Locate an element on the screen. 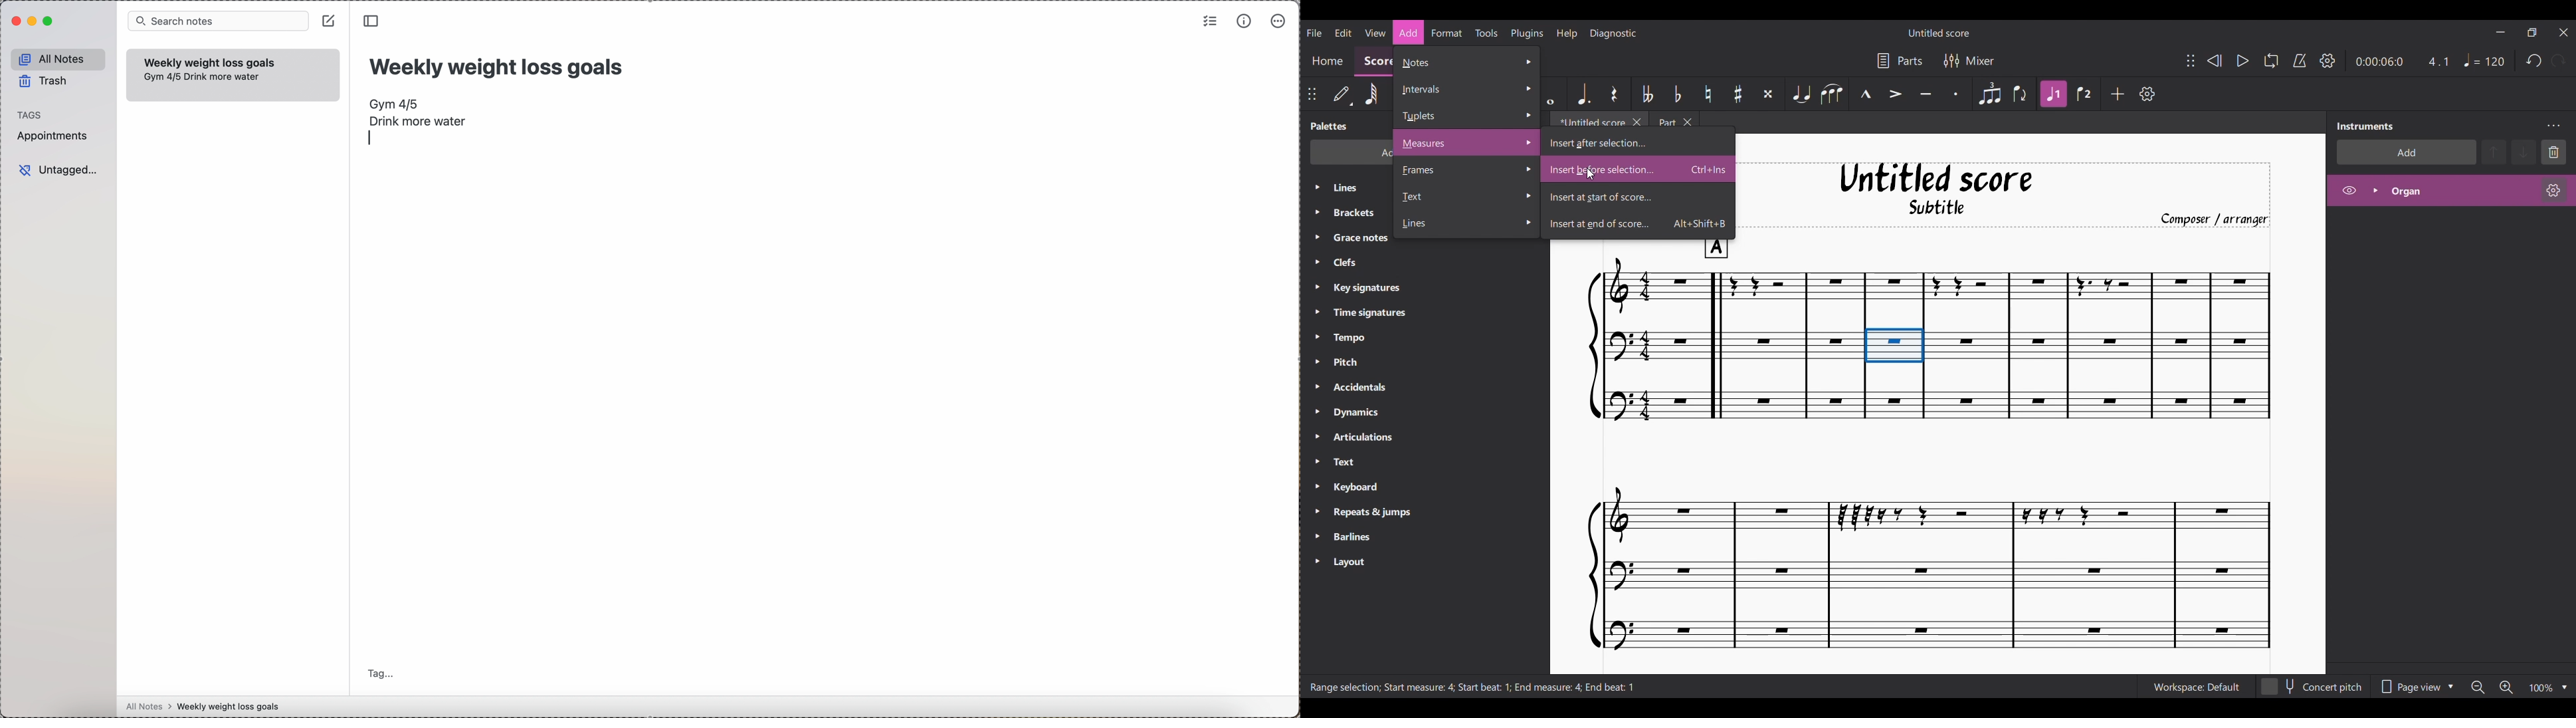  Help menu is located at coordinates (1567, 33).